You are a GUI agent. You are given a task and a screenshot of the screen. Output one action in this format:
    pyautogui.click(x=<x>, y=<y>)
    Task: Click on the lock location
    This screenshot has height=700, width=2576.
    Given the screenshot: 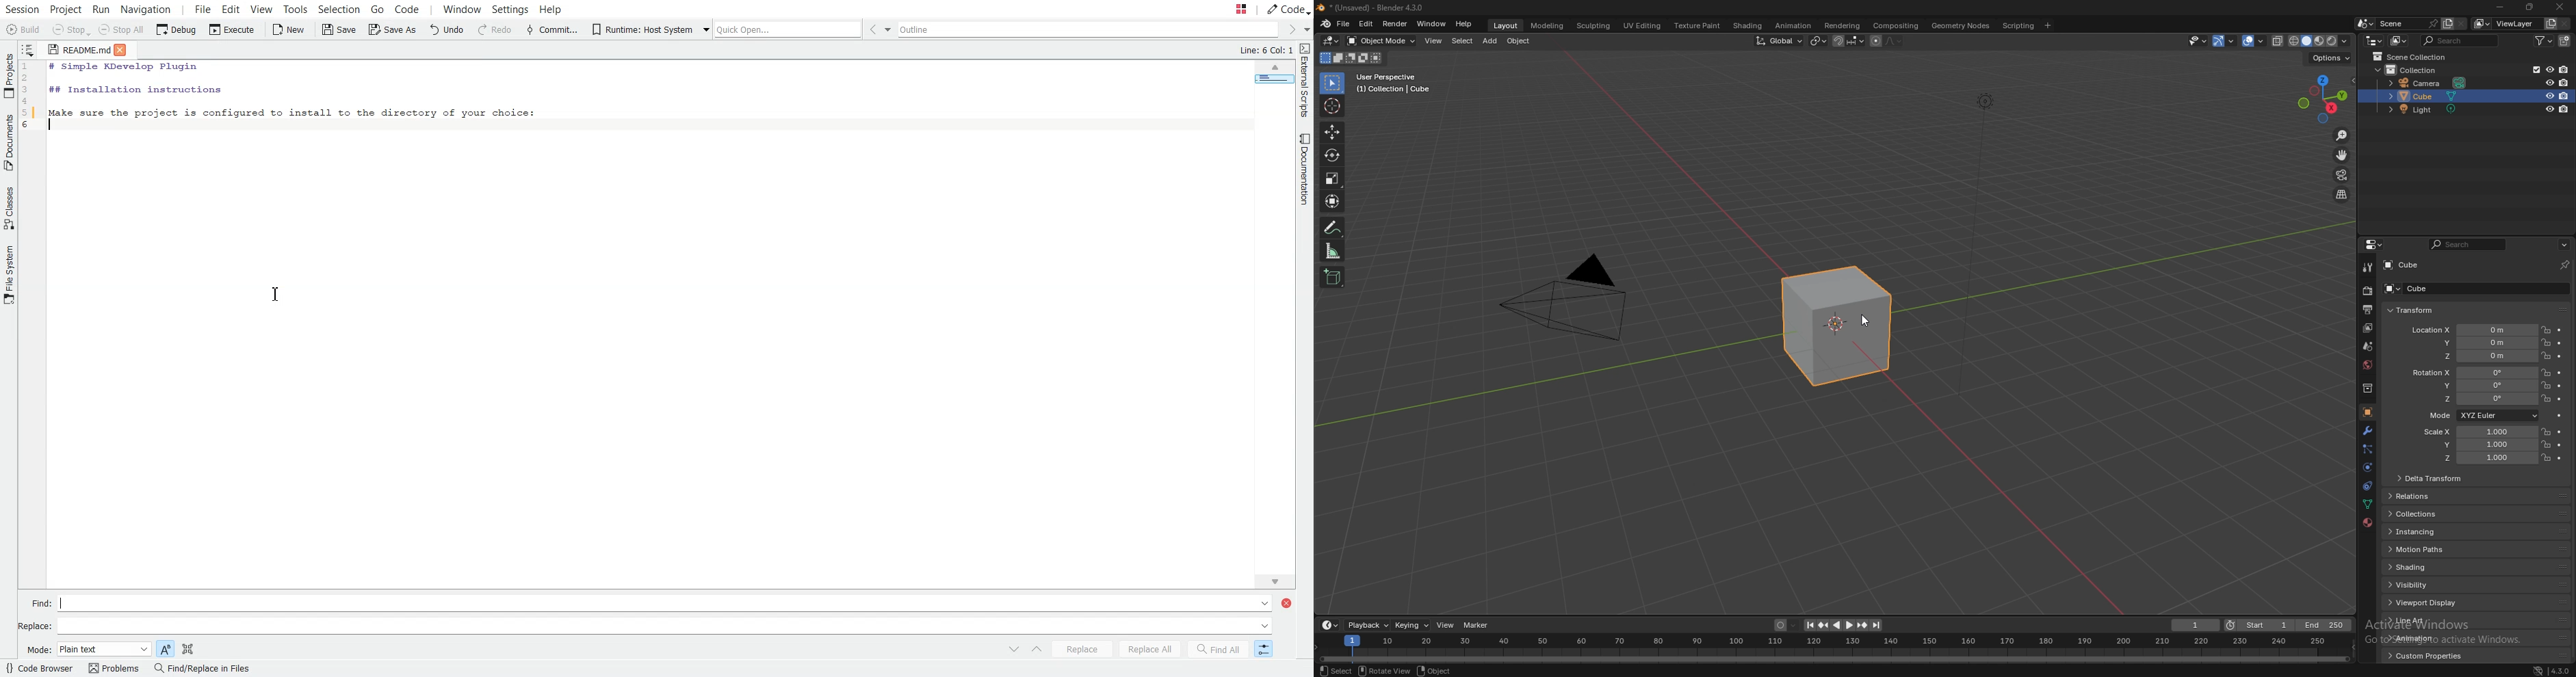 What is the action you would take?
    pyautogui.click(x=2546, y=330)
    